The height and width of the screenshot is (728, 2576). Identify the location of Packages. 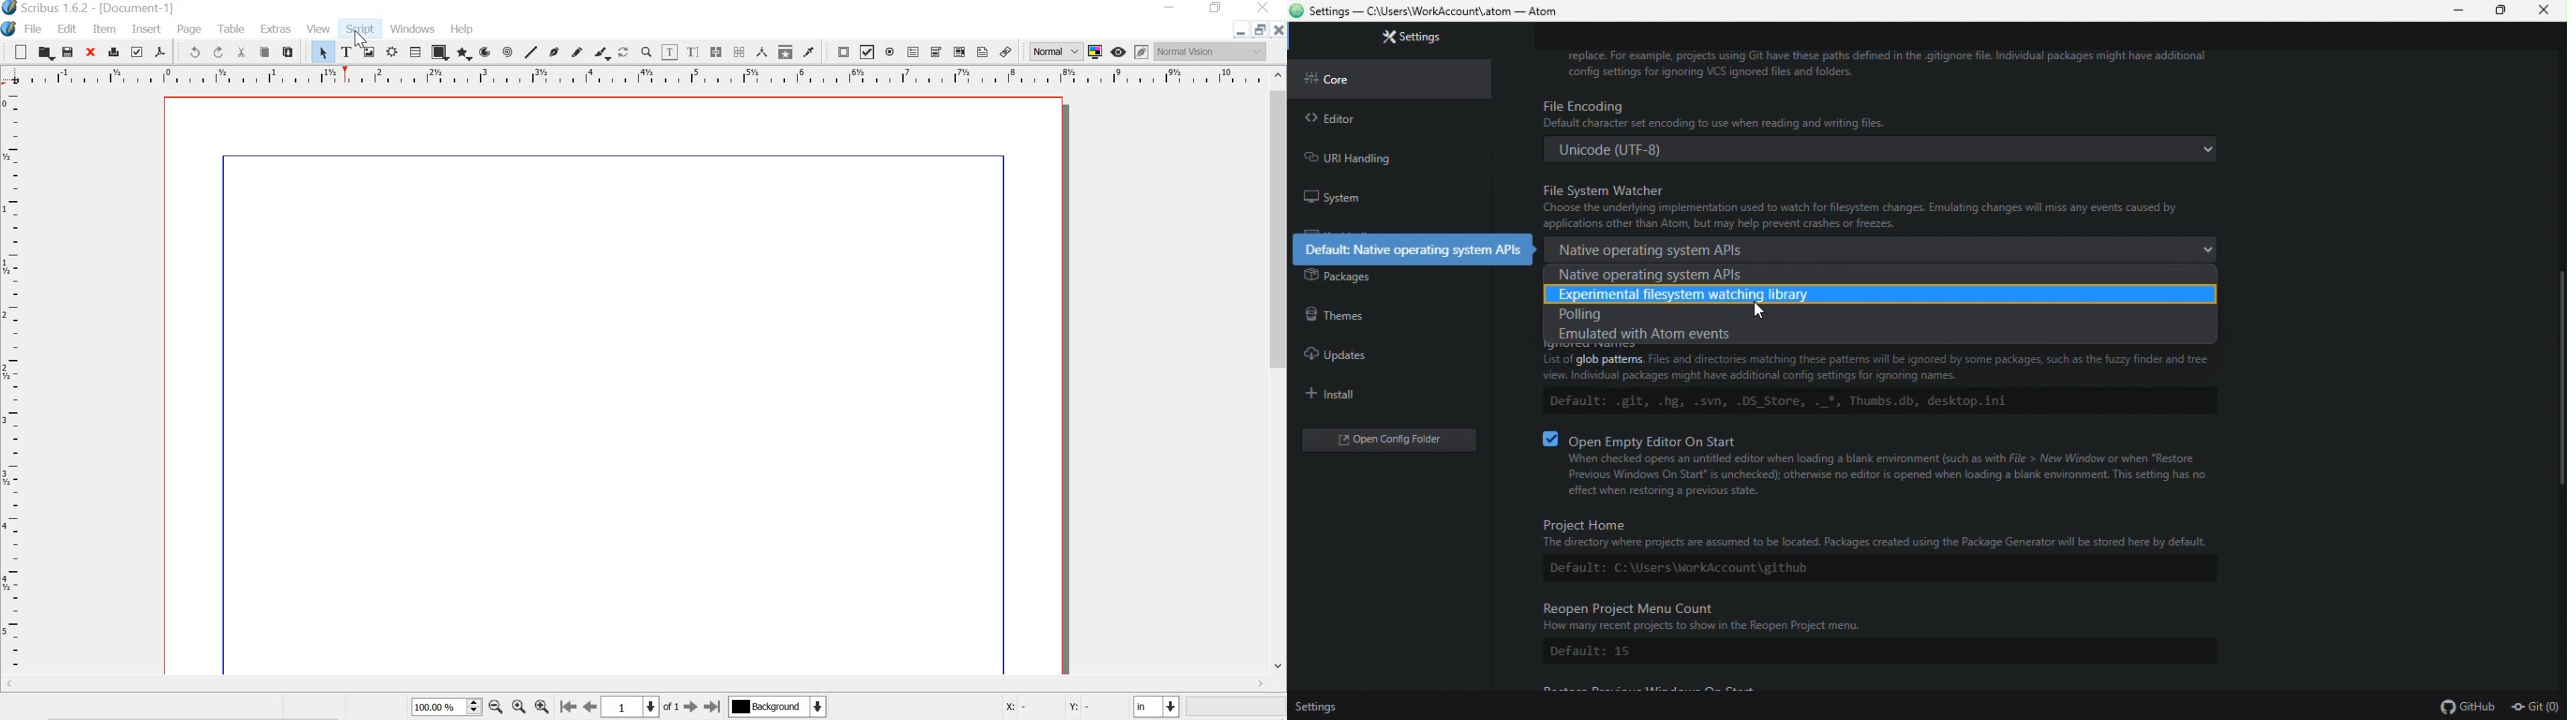
(1337, 275).